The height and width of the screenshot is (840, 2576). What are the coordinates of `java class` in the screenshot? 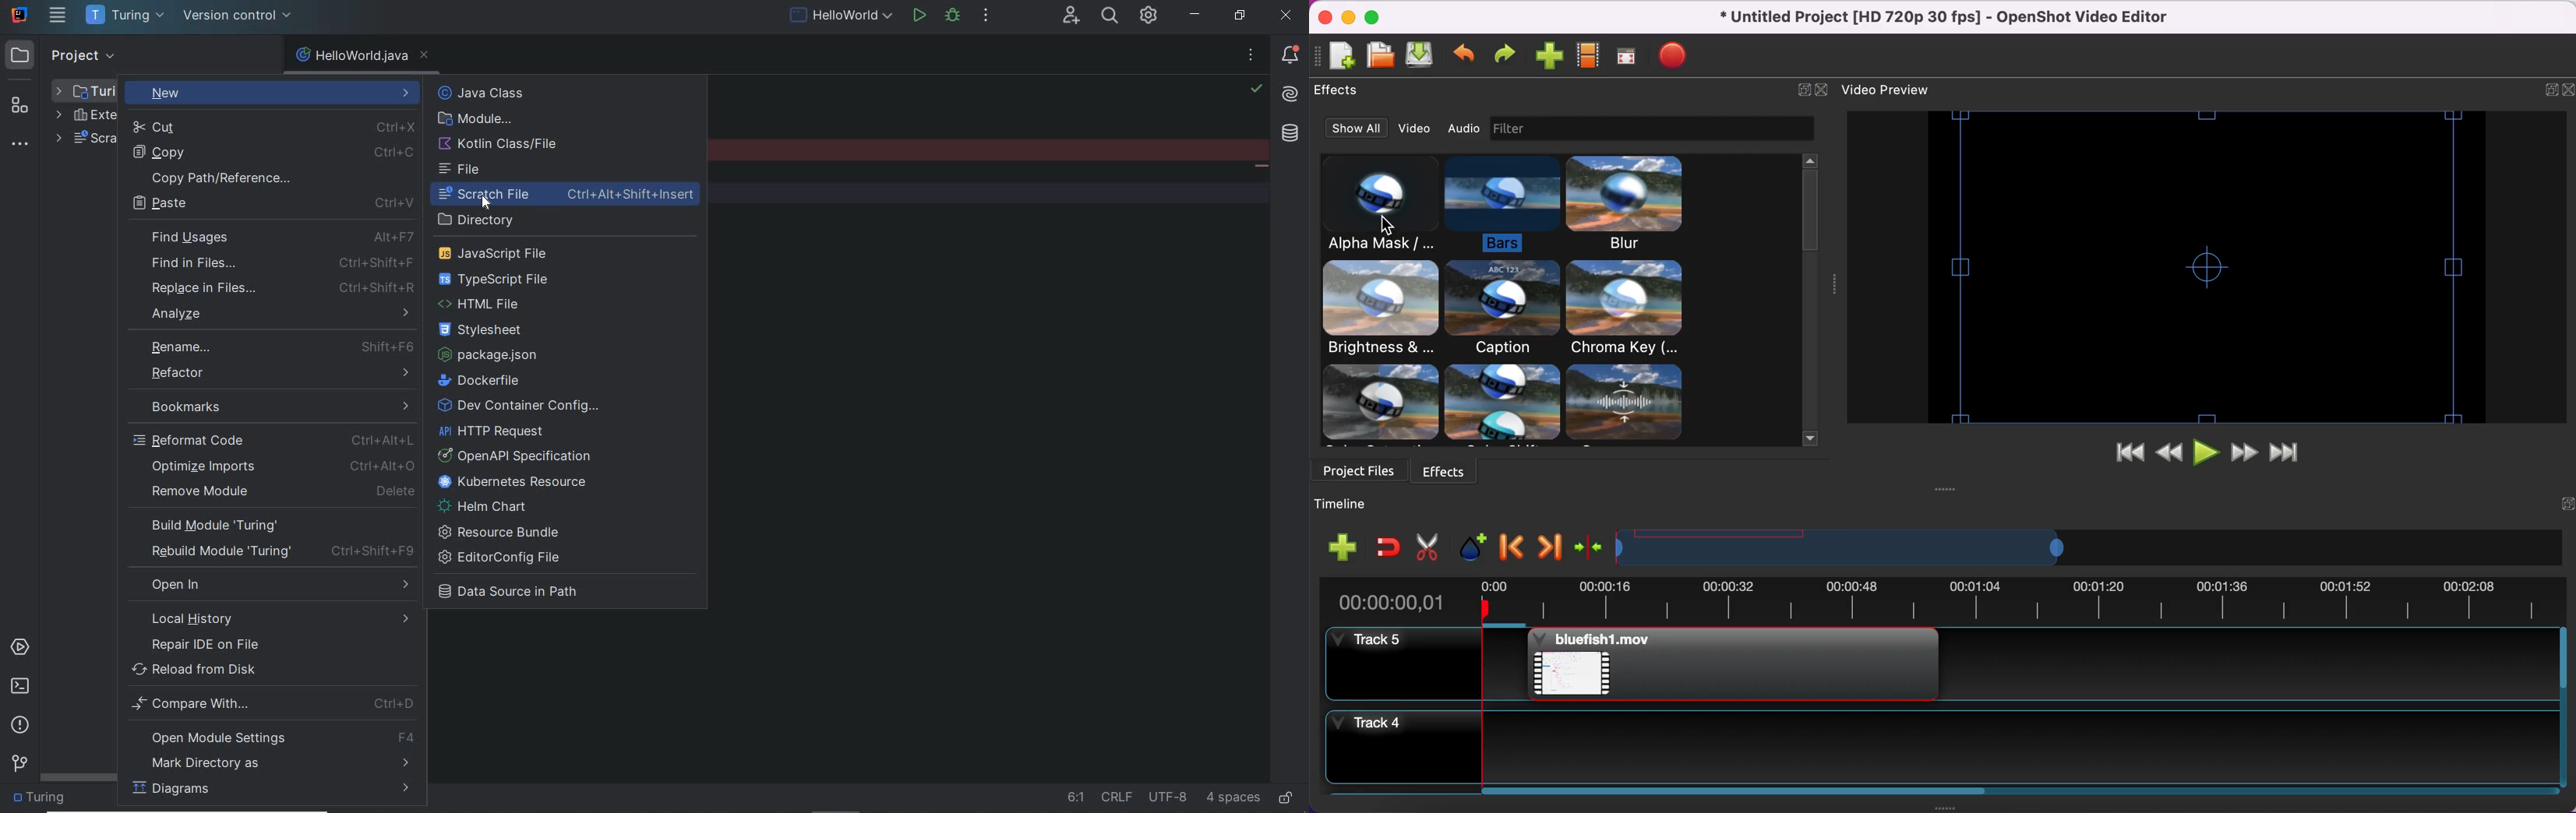 It's located at (517, 93).